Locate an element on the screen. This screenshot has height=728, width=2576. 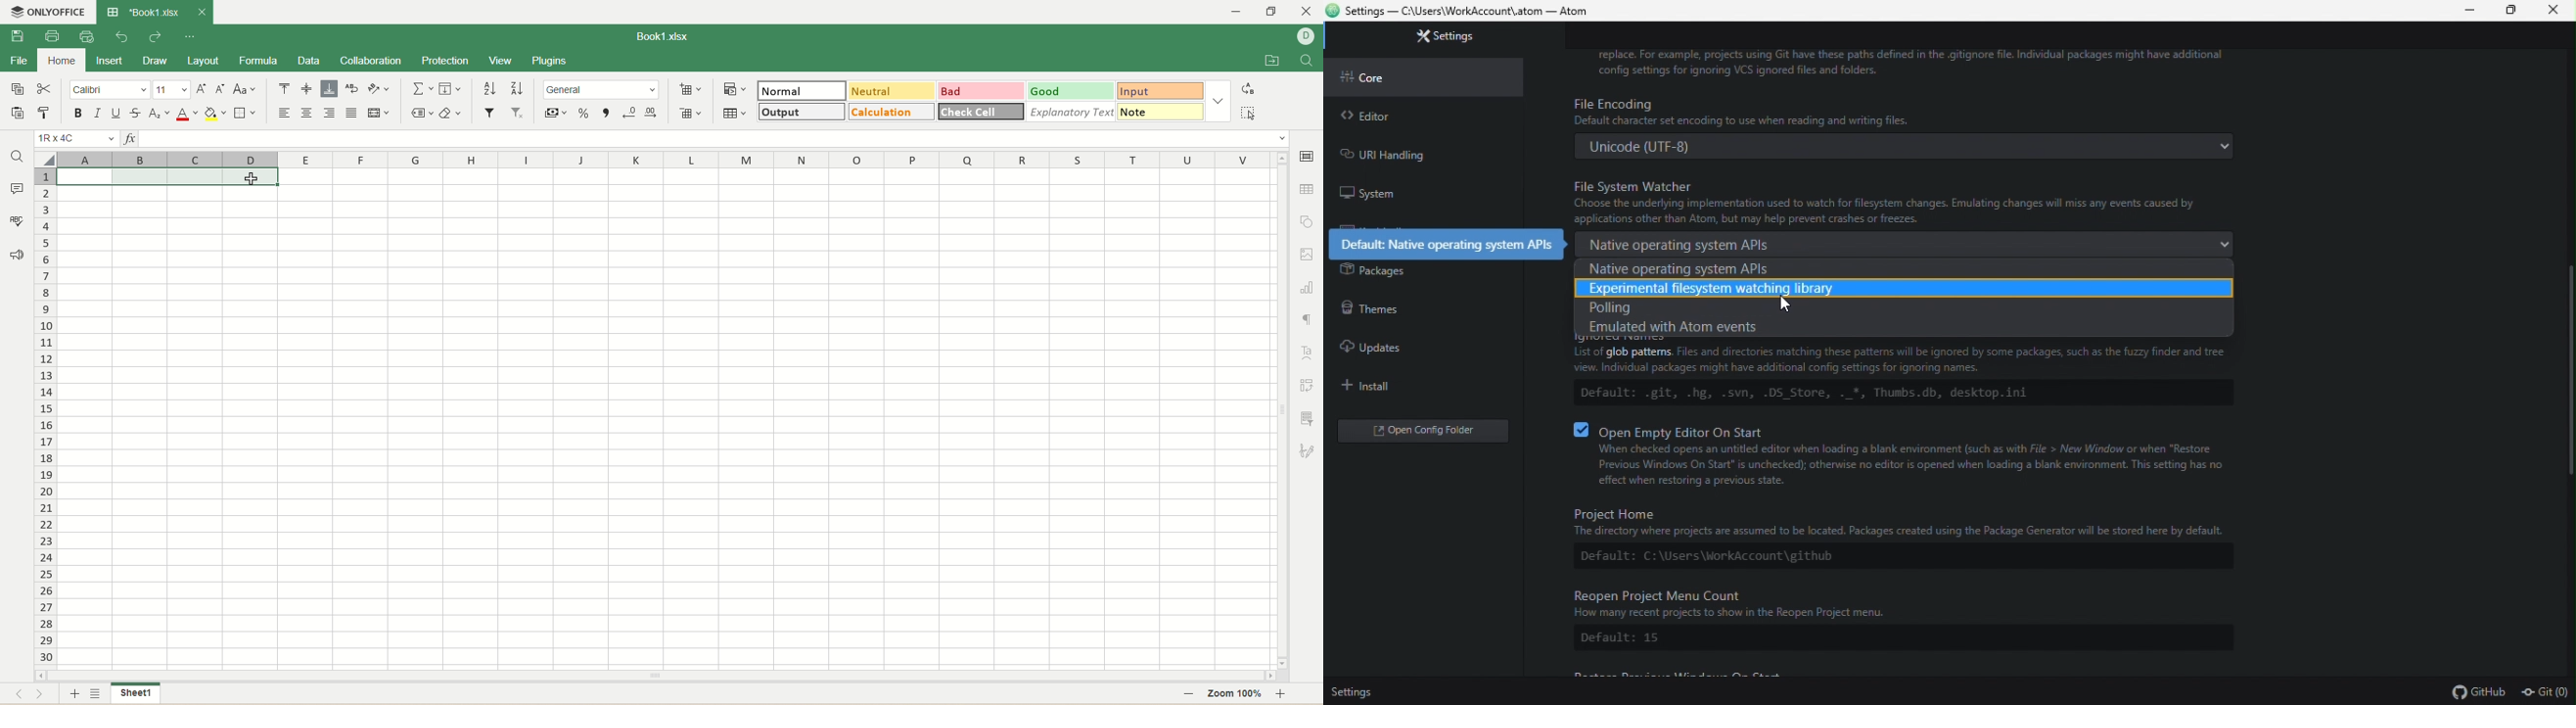
insert is located at coordinates (109, 60).